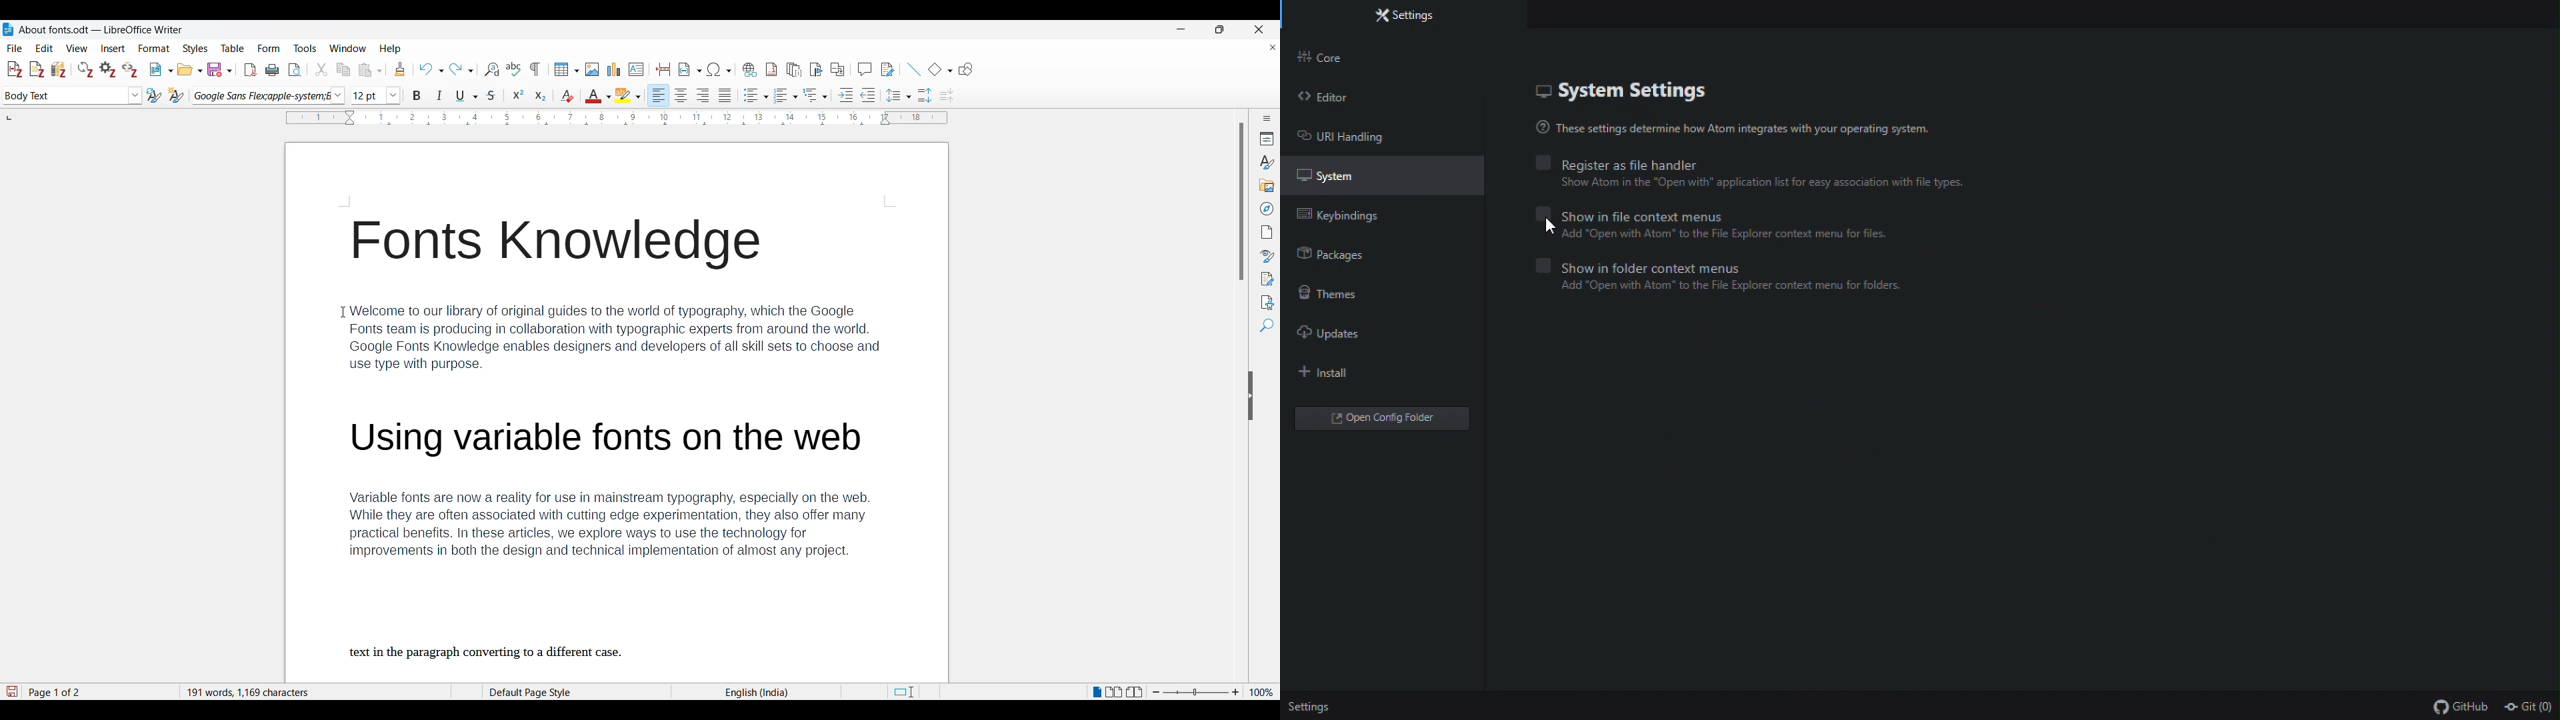 Image resolution: width=2576 pixels, height=728 pixels. Describe the element at coordinates (376, 95) in the screenshot. I see `Font size` at that location.